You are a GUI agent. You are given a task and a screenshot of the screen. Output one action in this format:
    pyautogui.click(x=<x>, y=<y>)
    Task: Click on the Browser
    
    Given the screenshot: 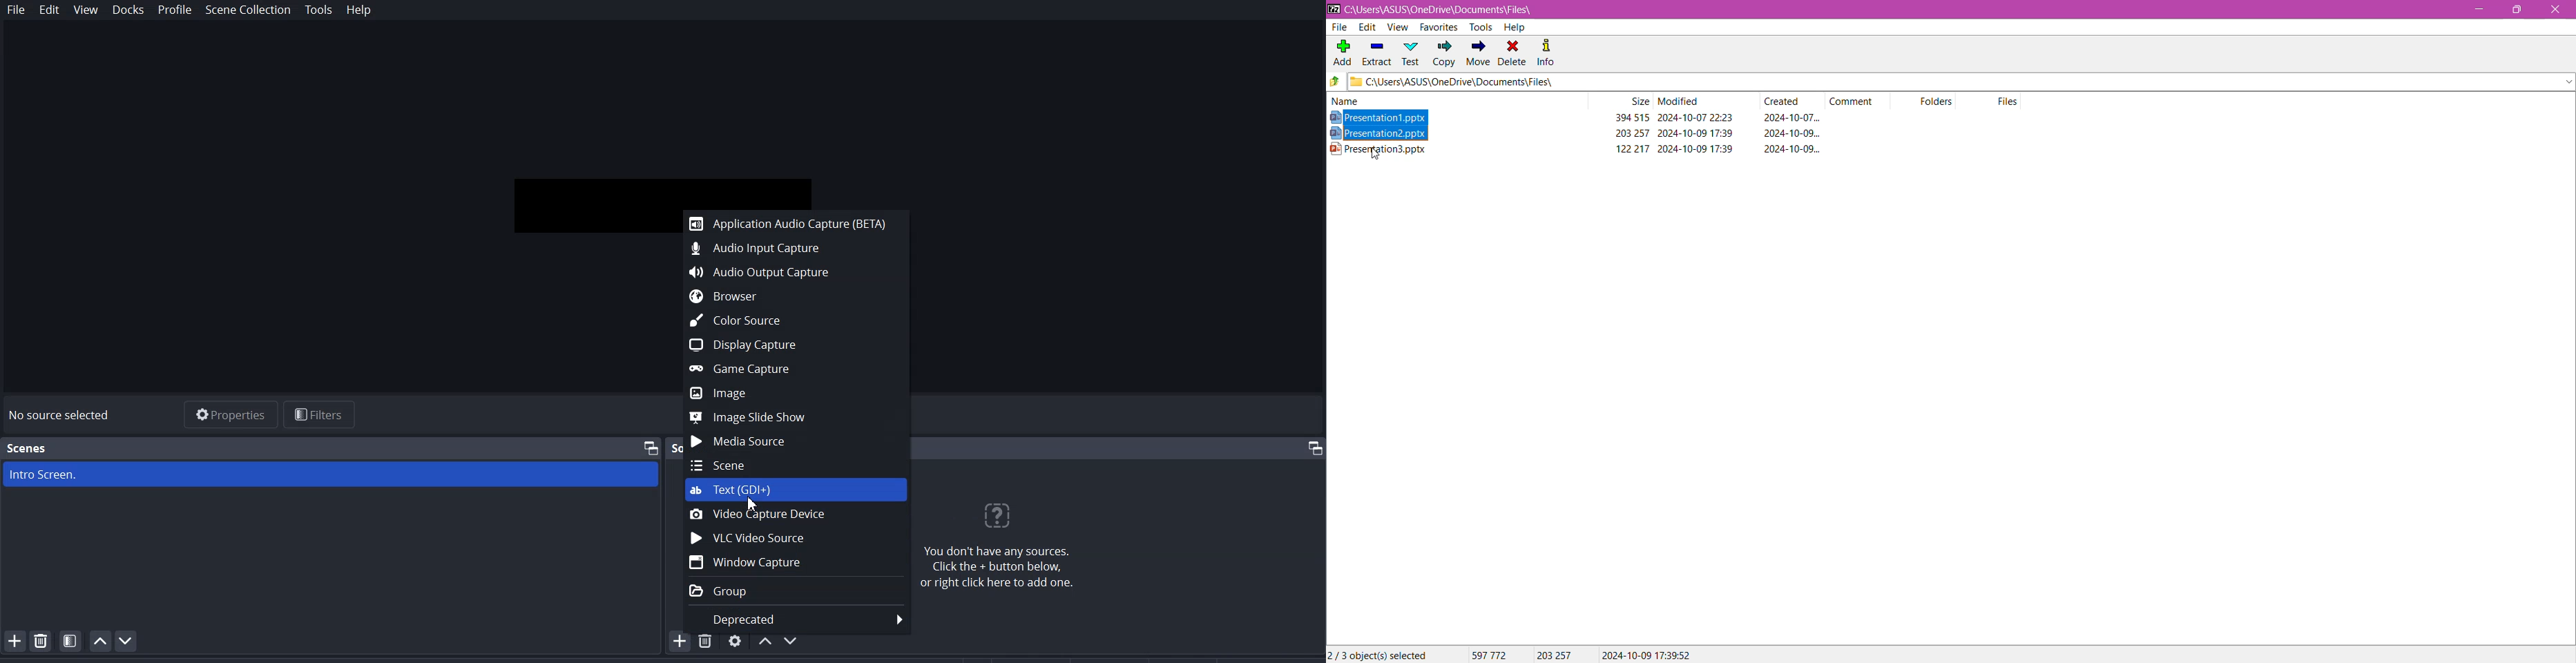 What is the action you would take?
    pyautogui.click(x=789, y=296)
    